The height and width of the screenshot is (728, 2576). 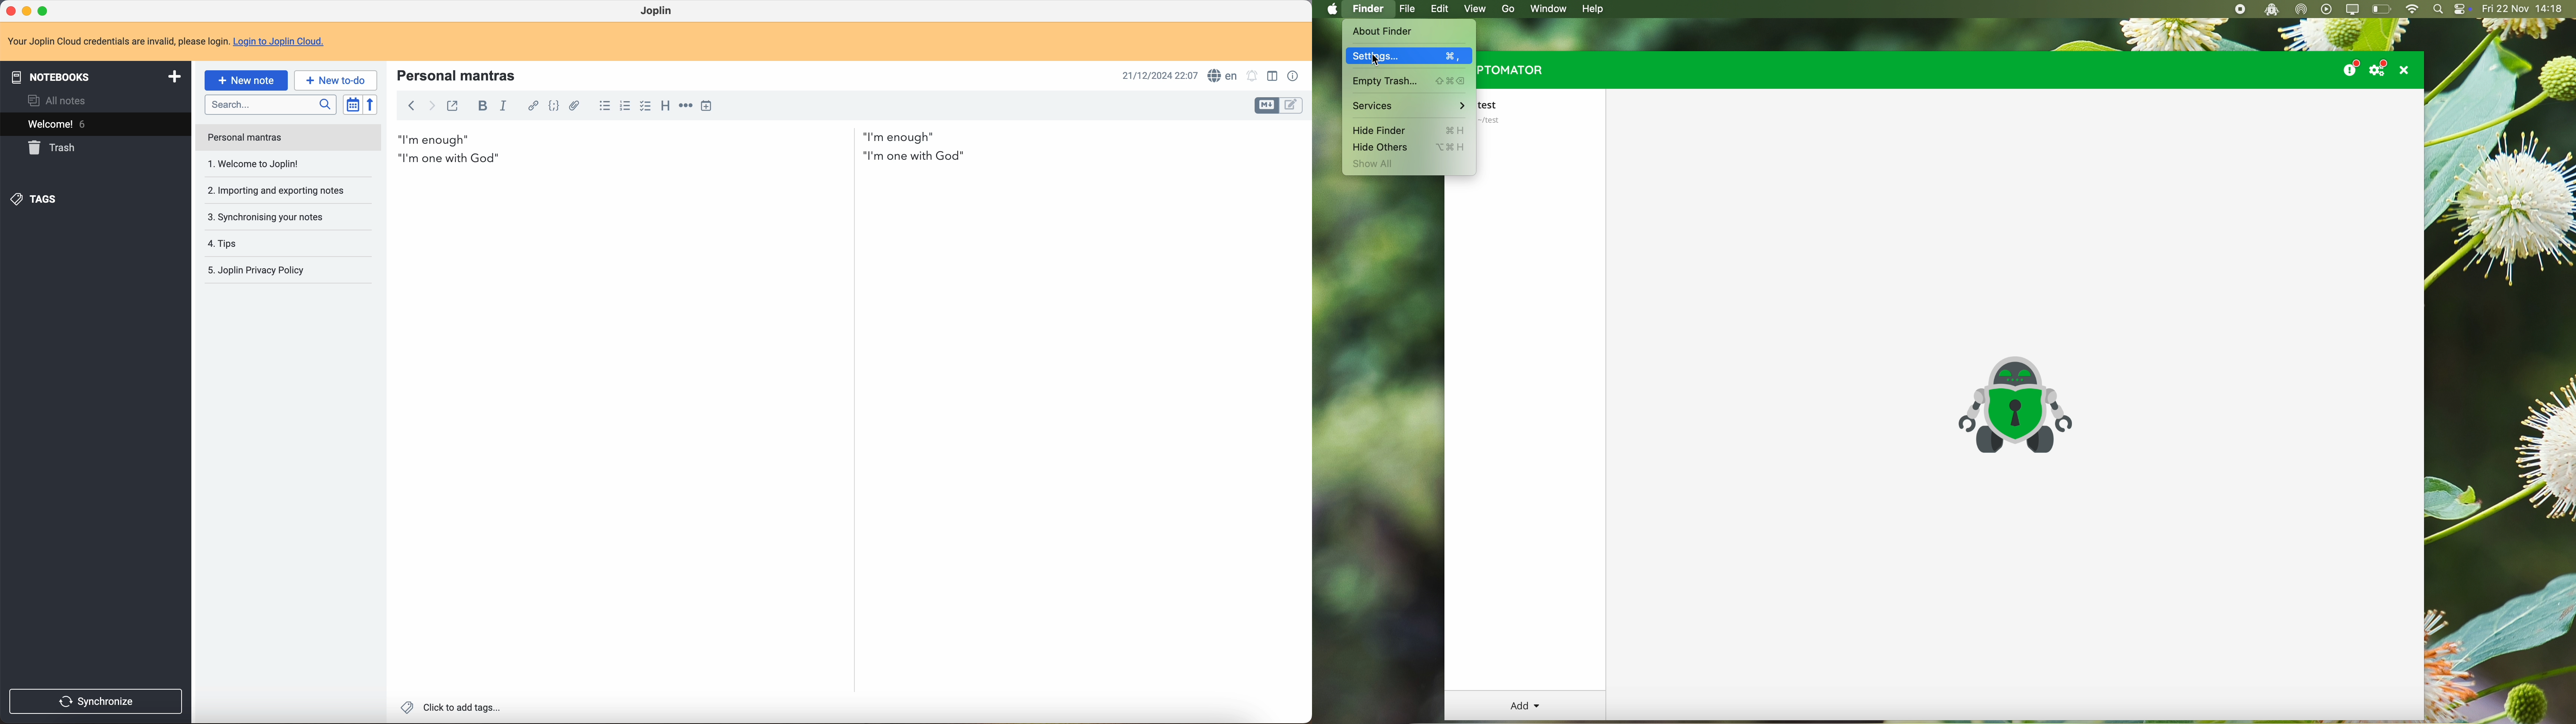 I want to click on set alarm, so click(x=1253, y=75).